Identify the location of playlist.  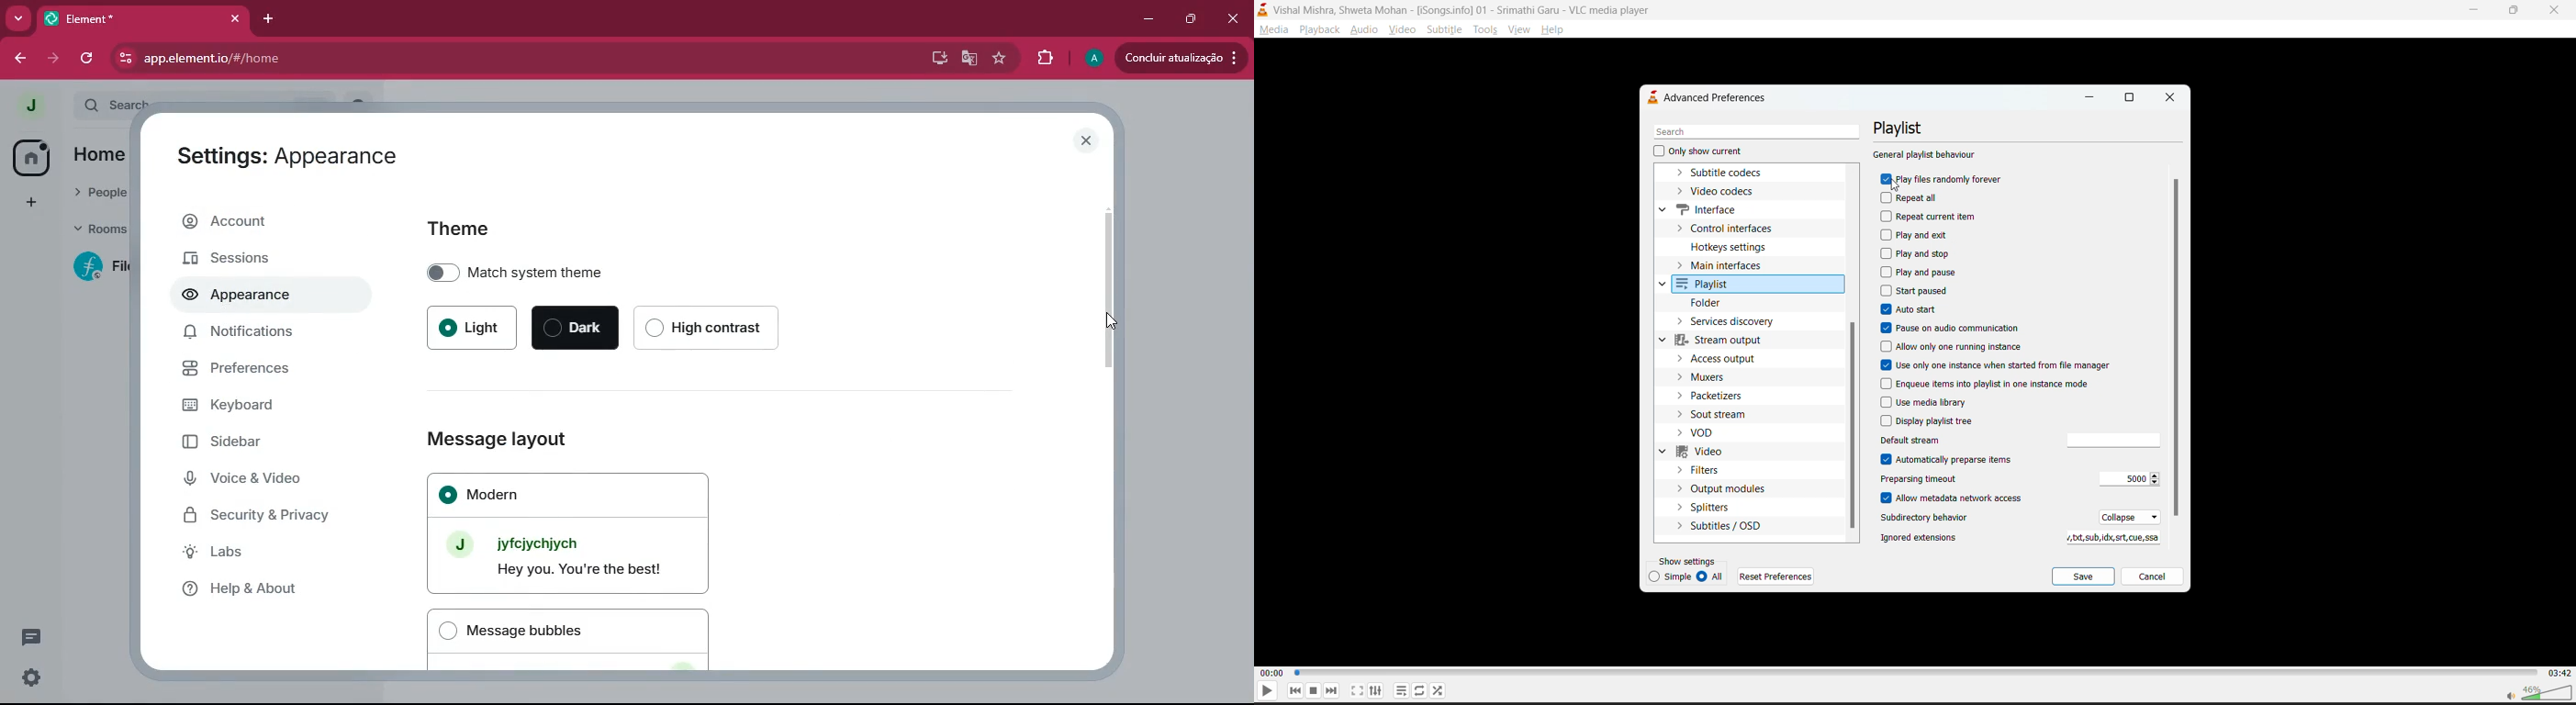
(1399, 689).